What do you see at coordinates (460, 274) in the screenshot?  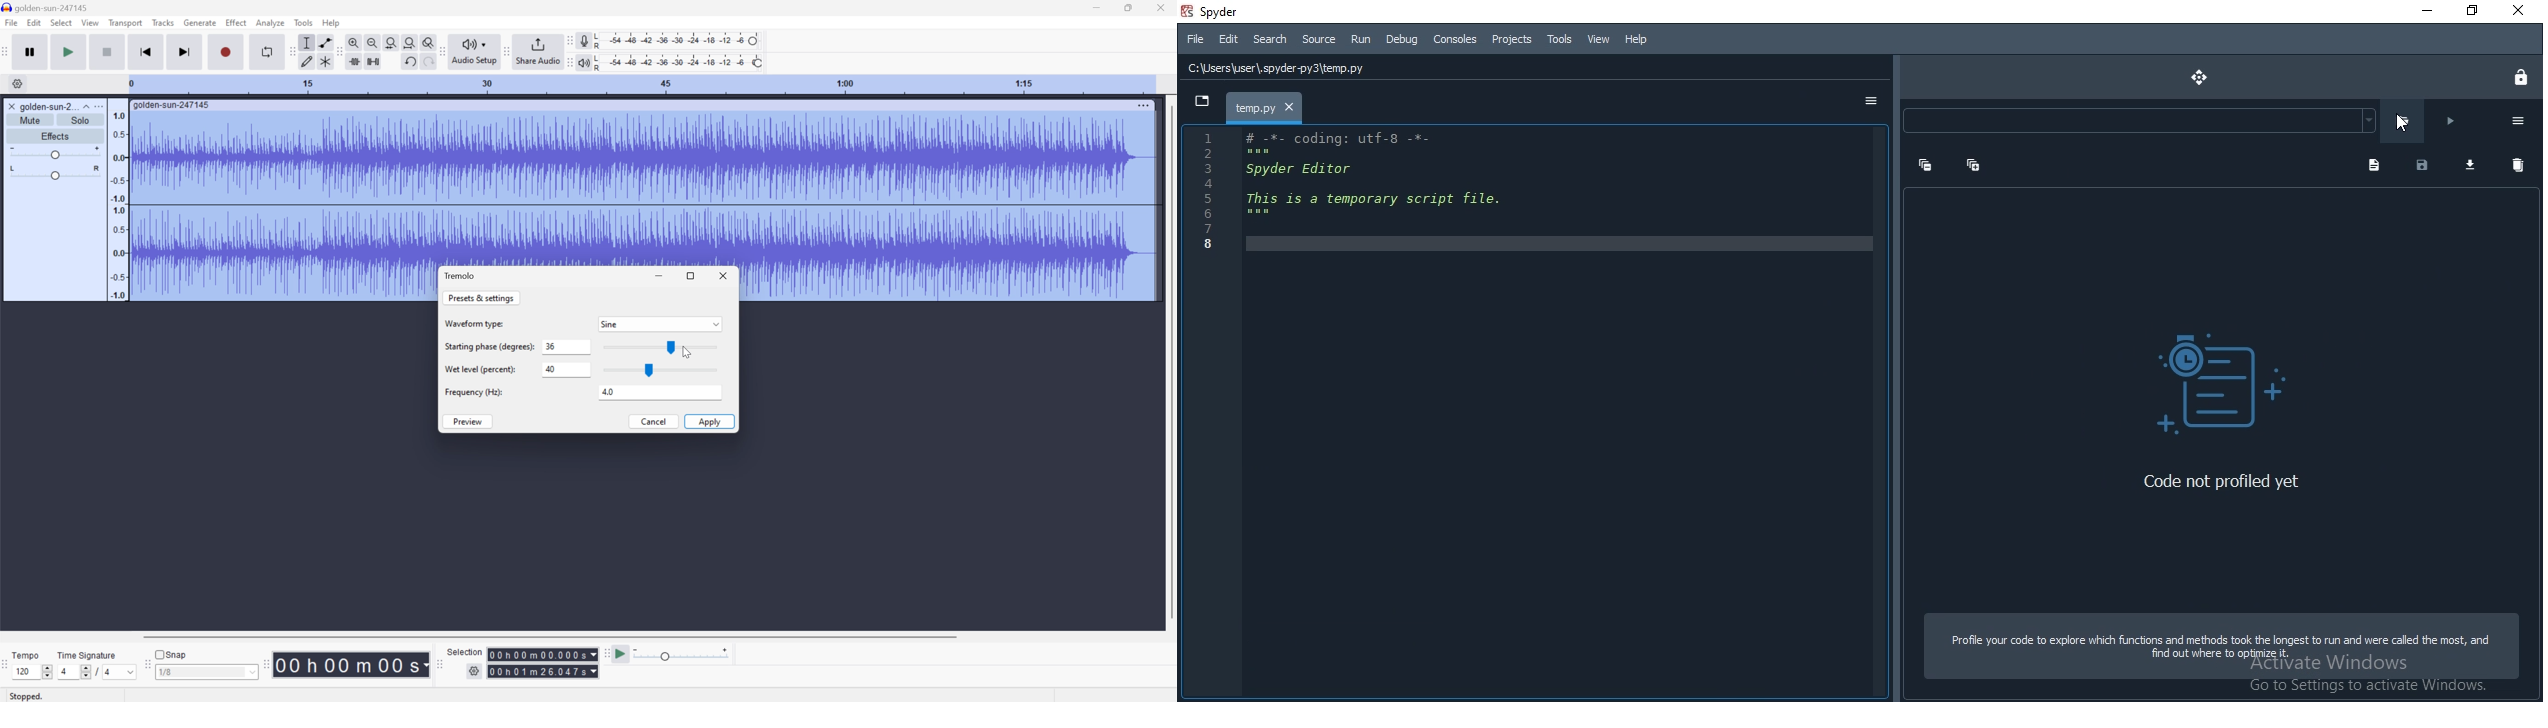 I see `Tremolo` at bounding box center [460, 274].